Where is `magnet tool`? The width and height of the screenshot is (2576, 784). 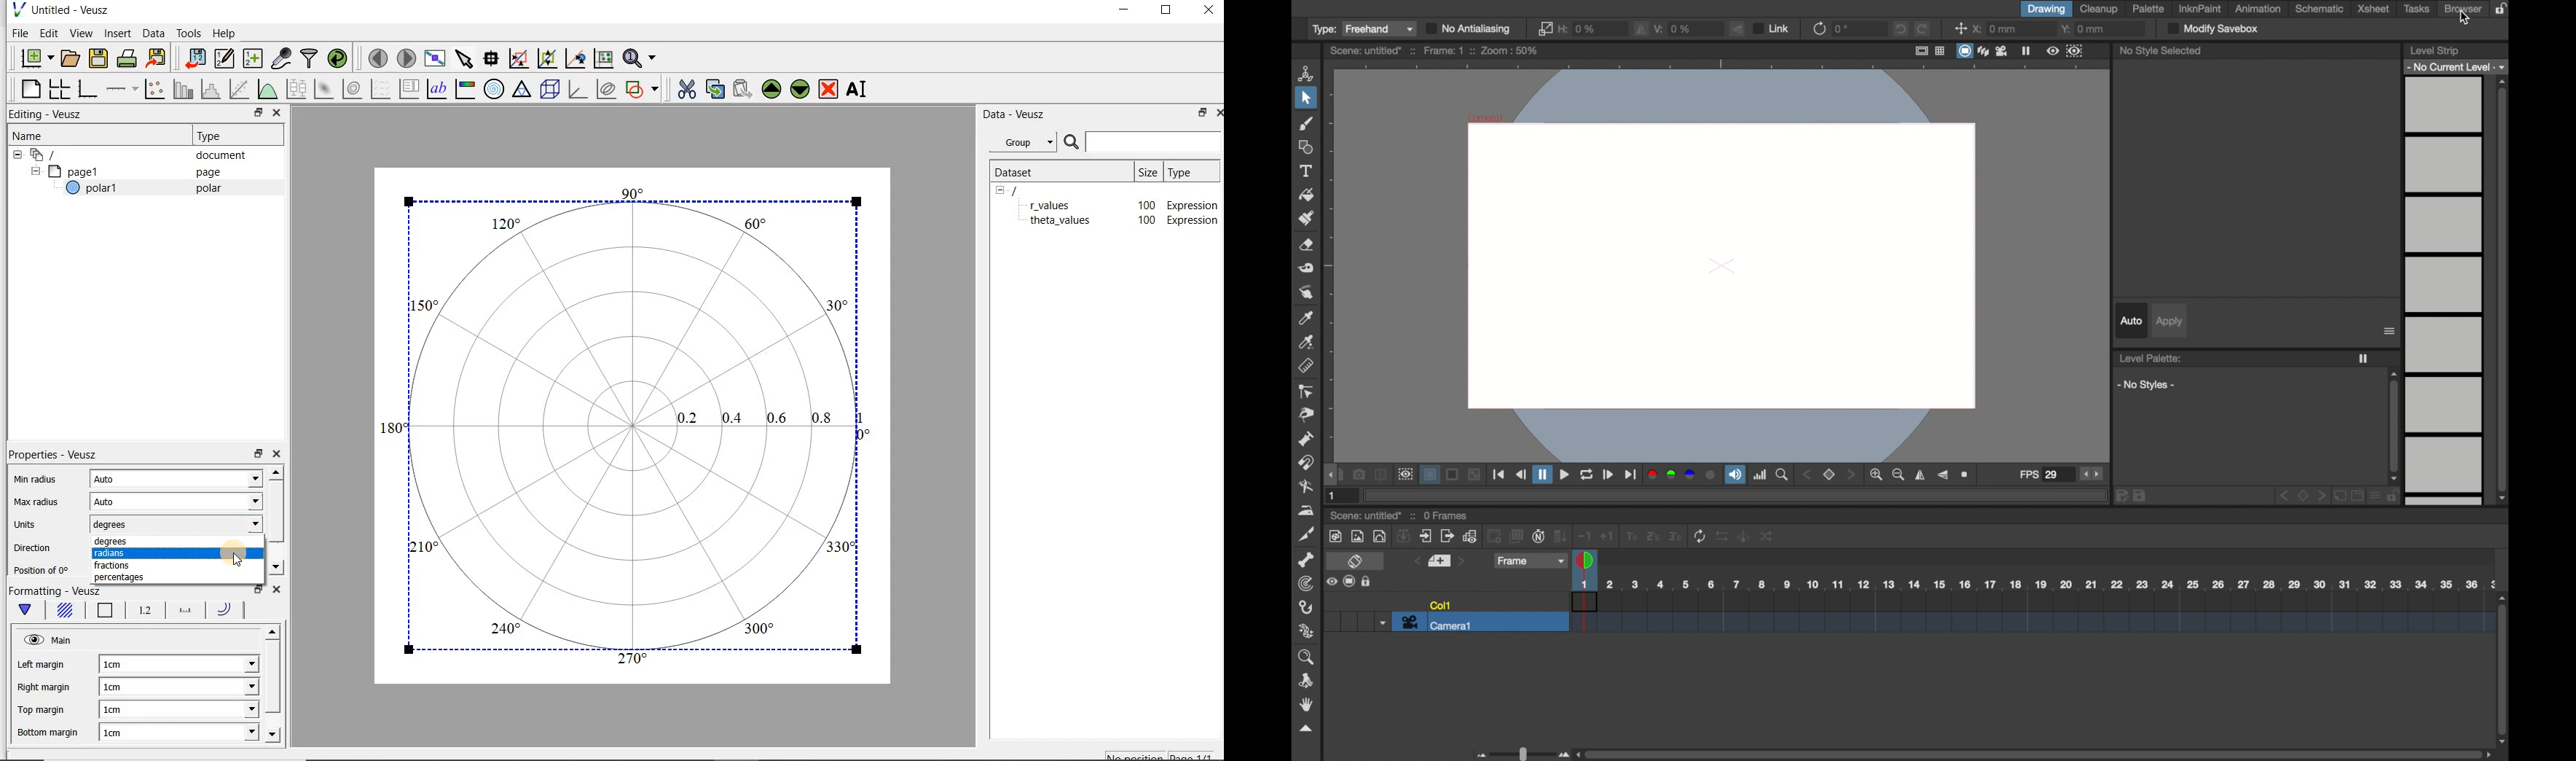
magnet tool is located at coordinates (1307, 463).